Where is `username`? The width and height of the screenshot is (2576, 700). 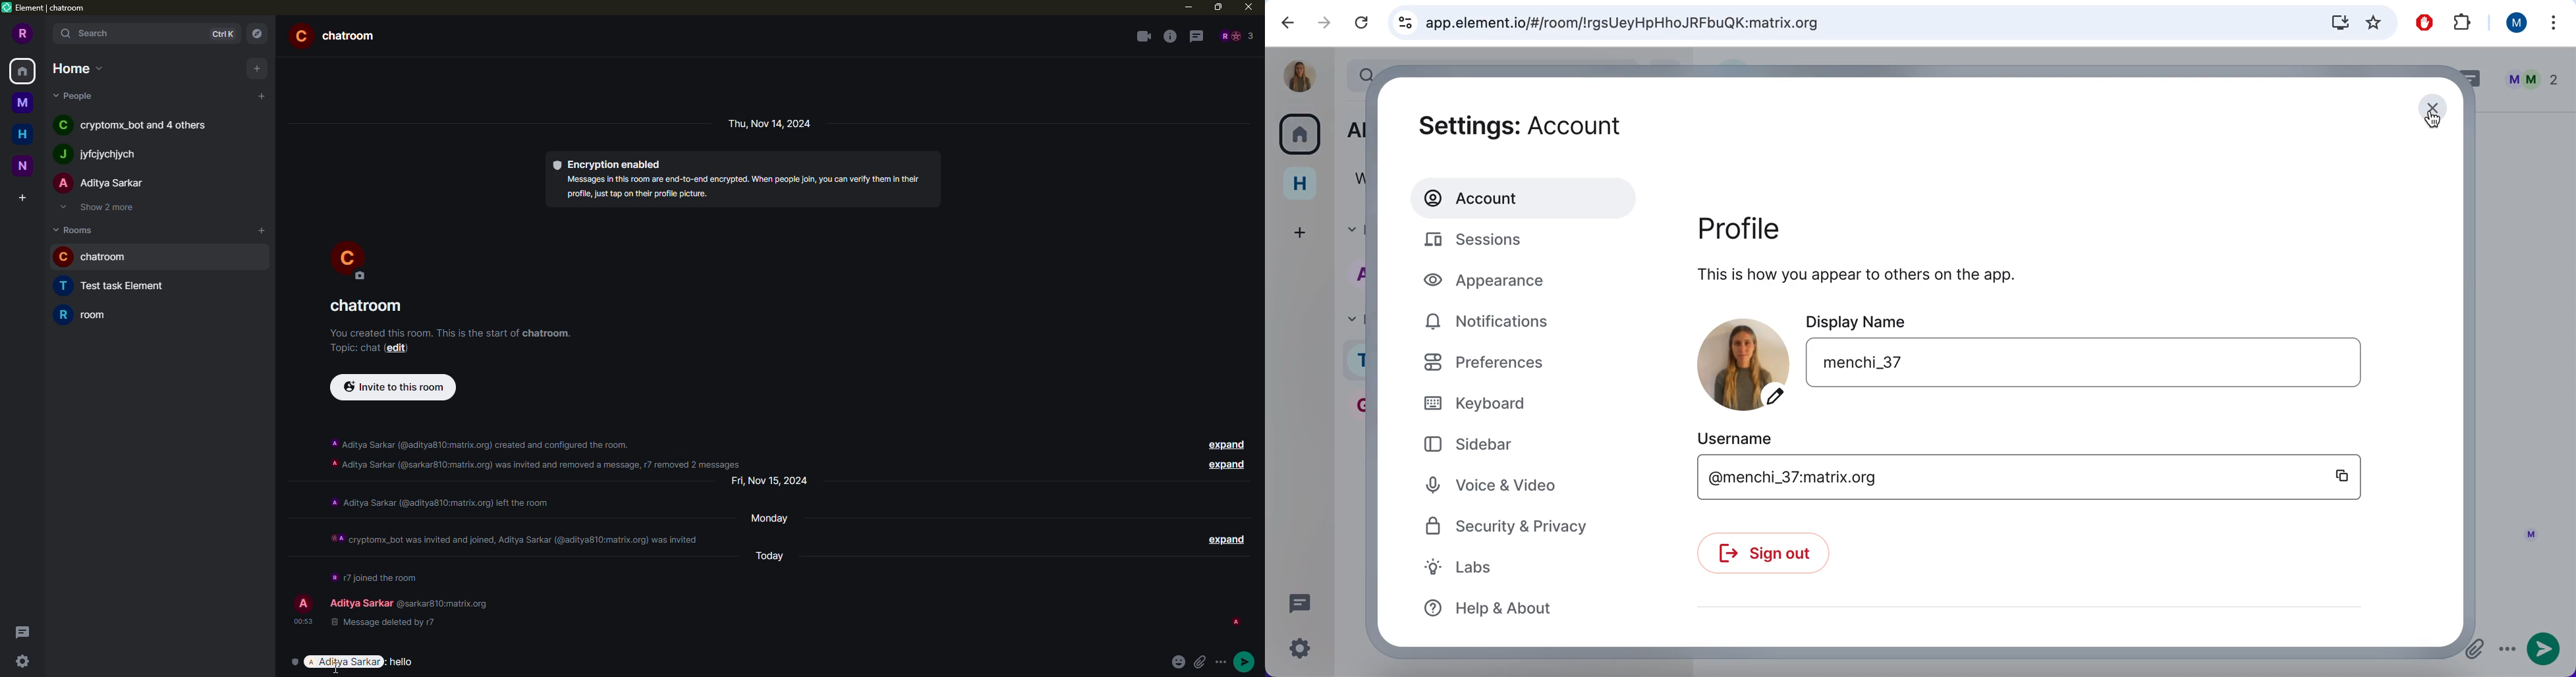
username is located at coordinates (1961, 477).